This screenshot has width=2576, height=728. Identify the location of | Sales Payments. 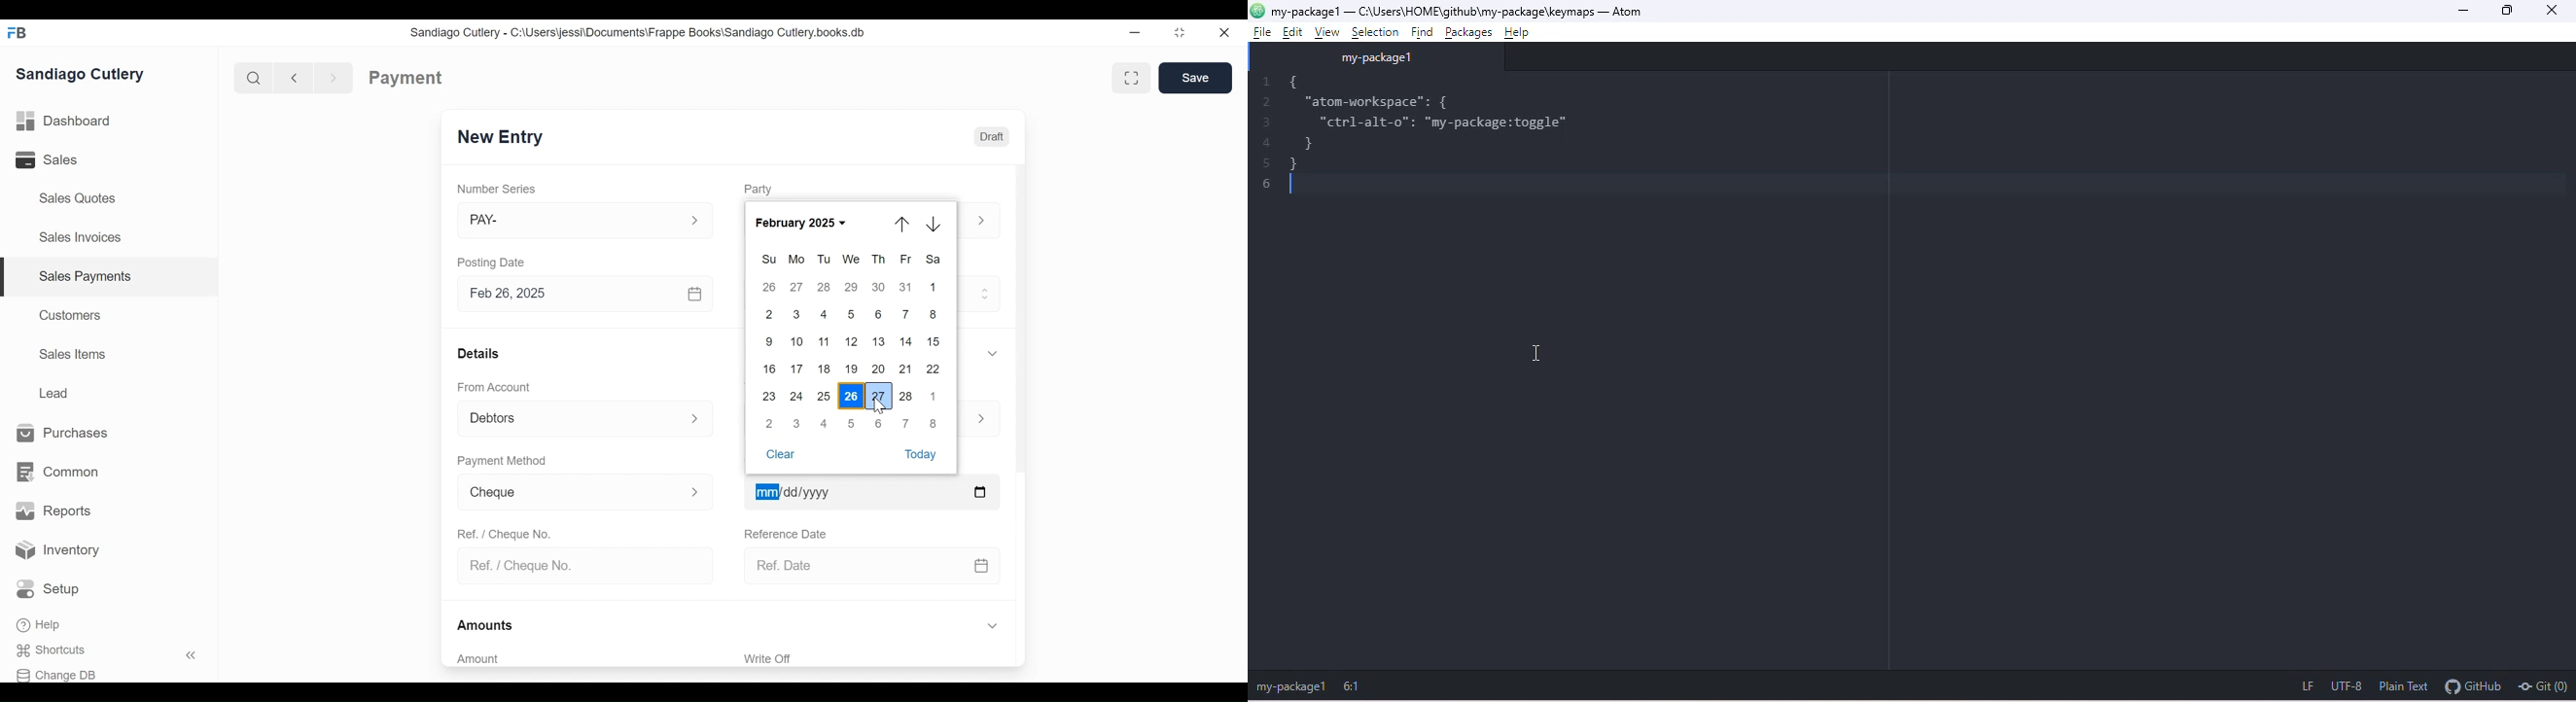
(111, 278).